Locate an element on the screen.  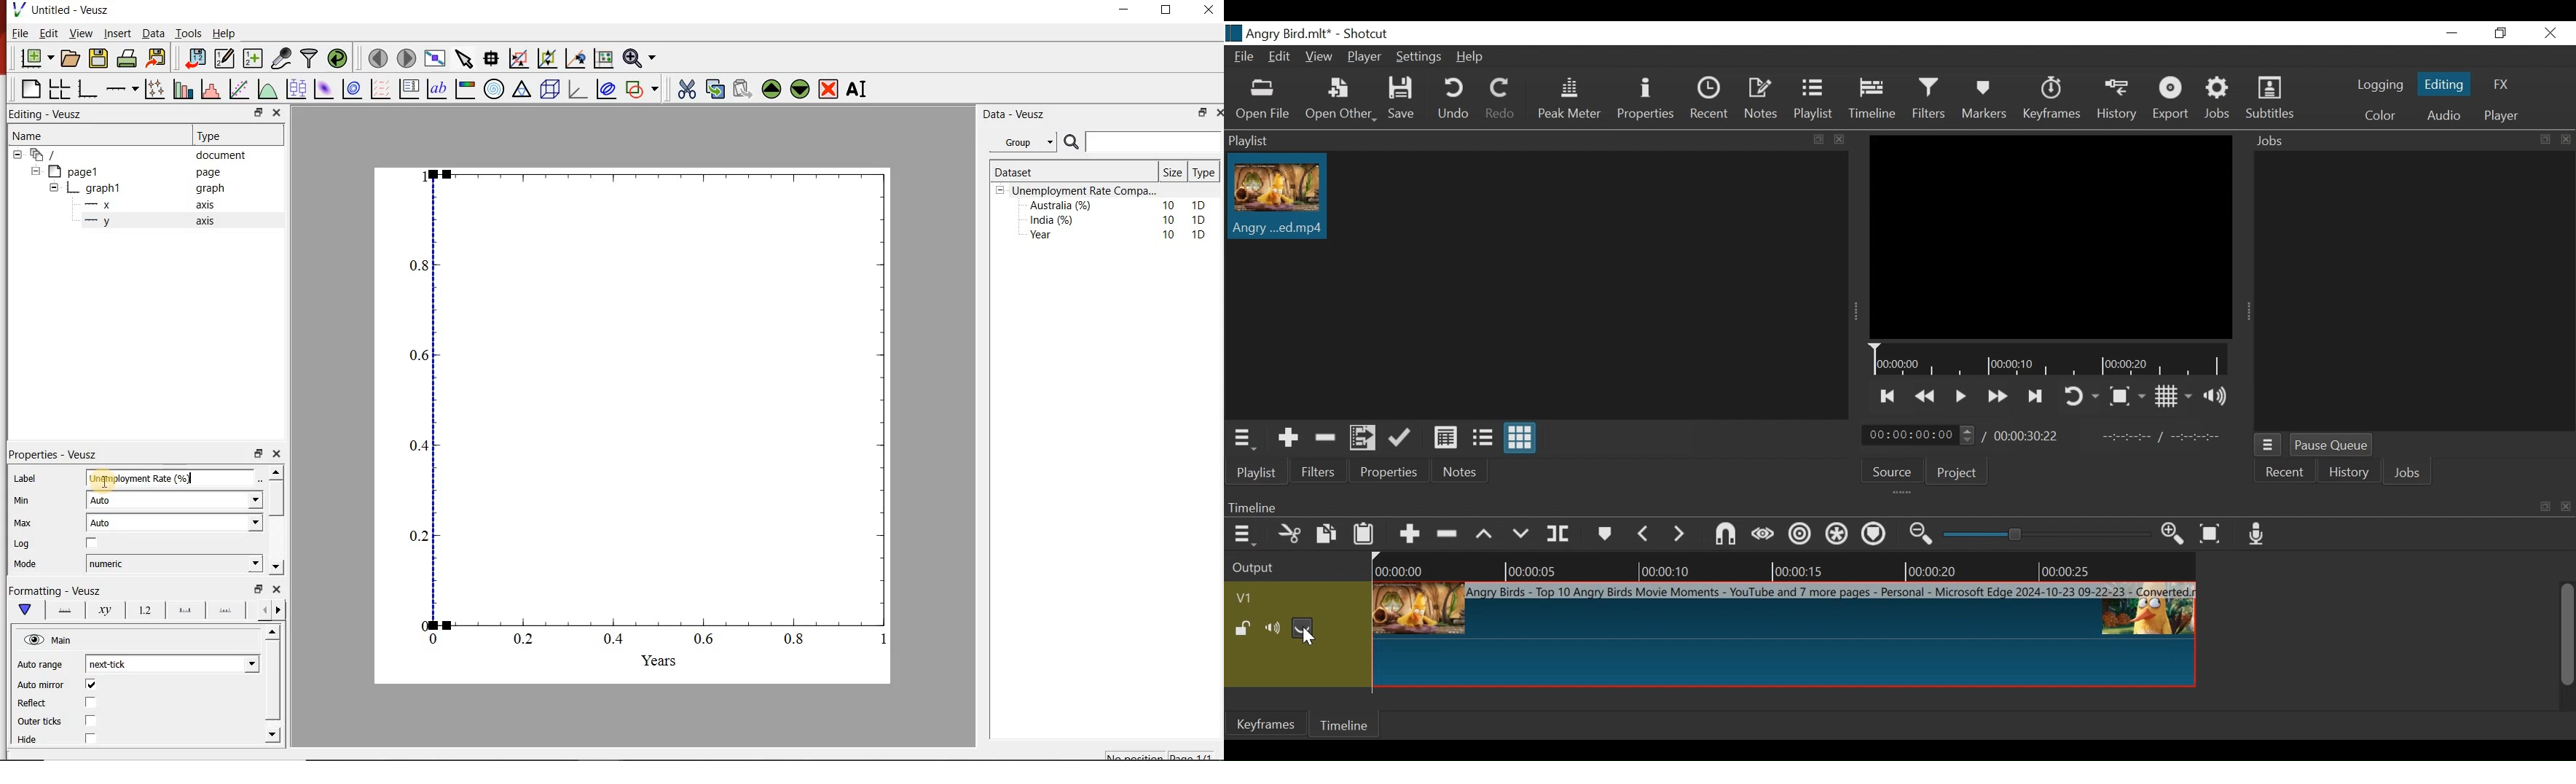
(un)lock track is located at coordinates (1241, 628).